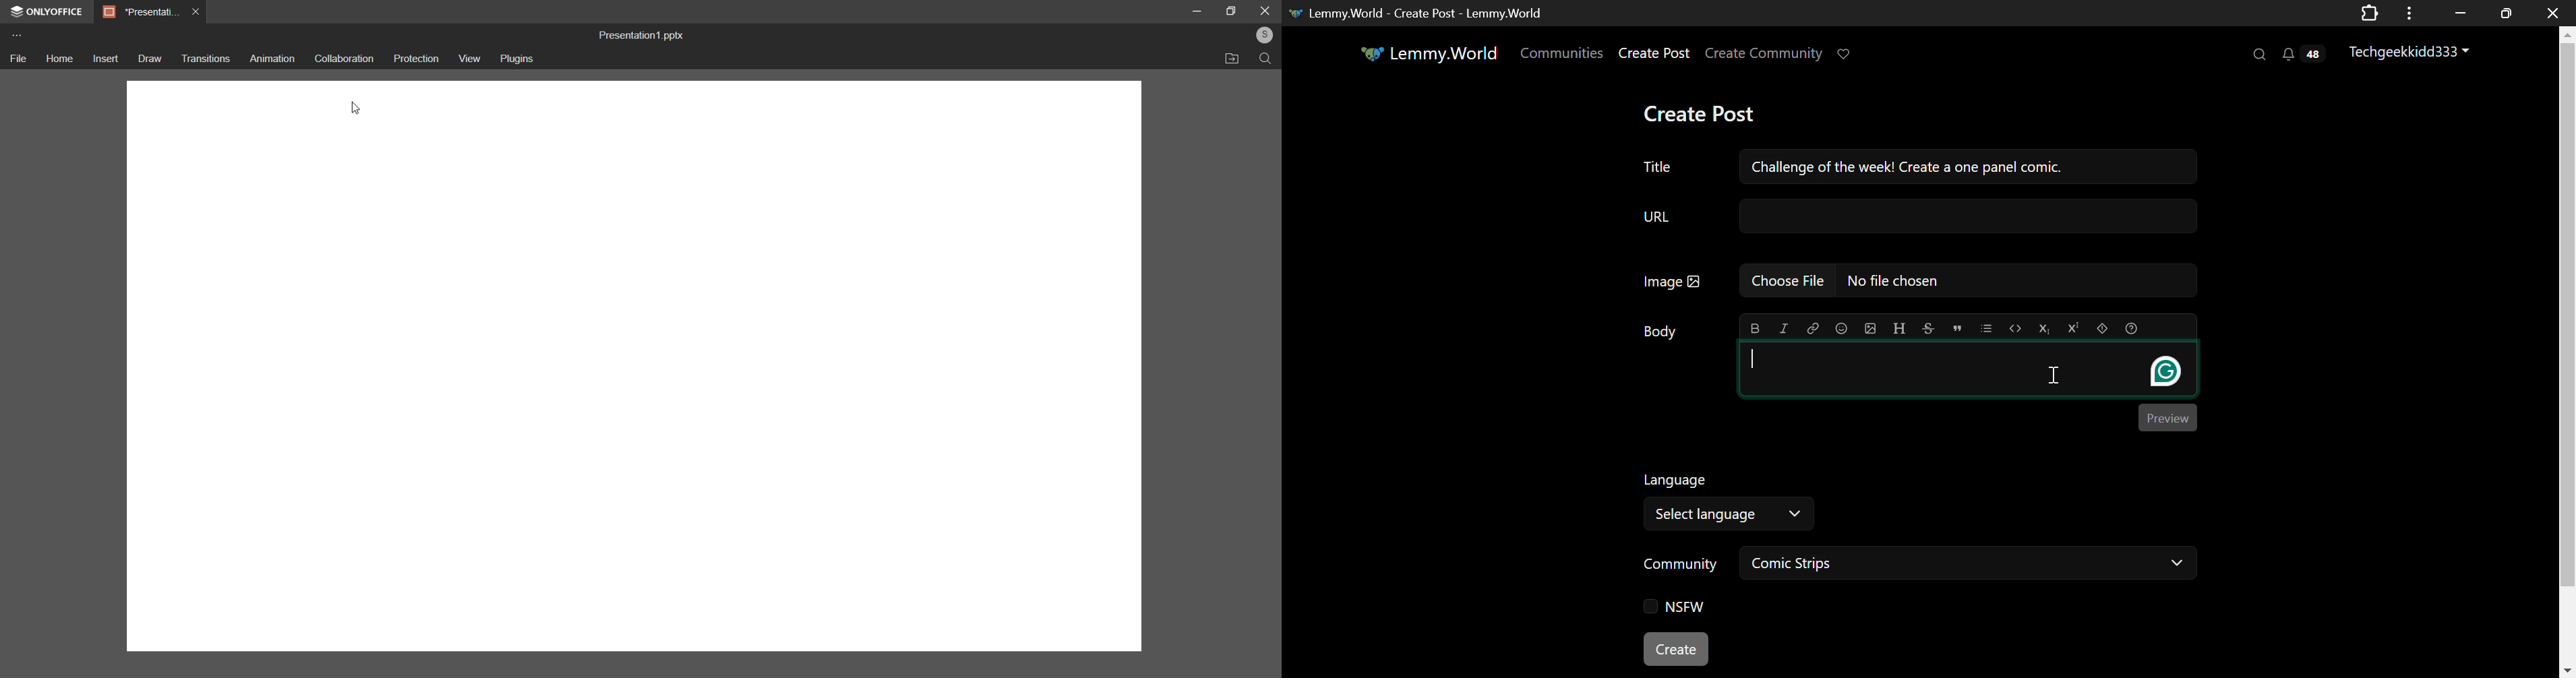 This screenshot has width=2576, height=700. I want to click on view, so click(469, 59).